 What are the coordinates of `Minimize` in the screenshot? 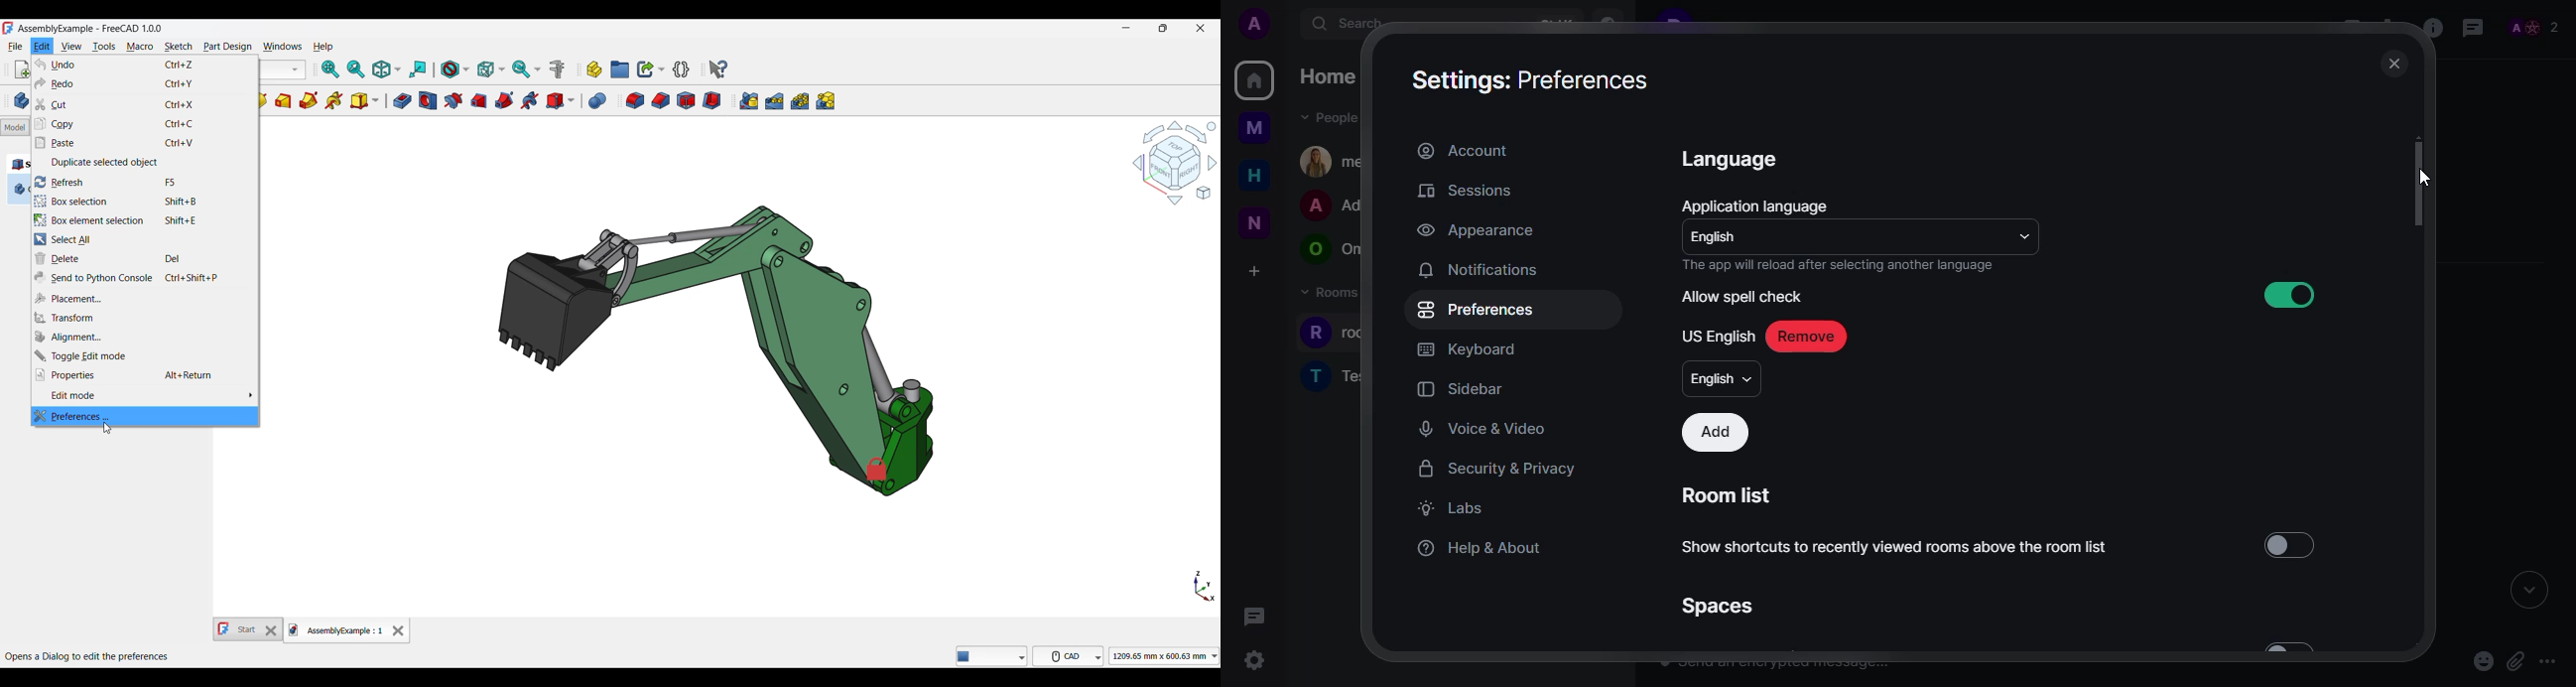 It's located at (1127, 28).